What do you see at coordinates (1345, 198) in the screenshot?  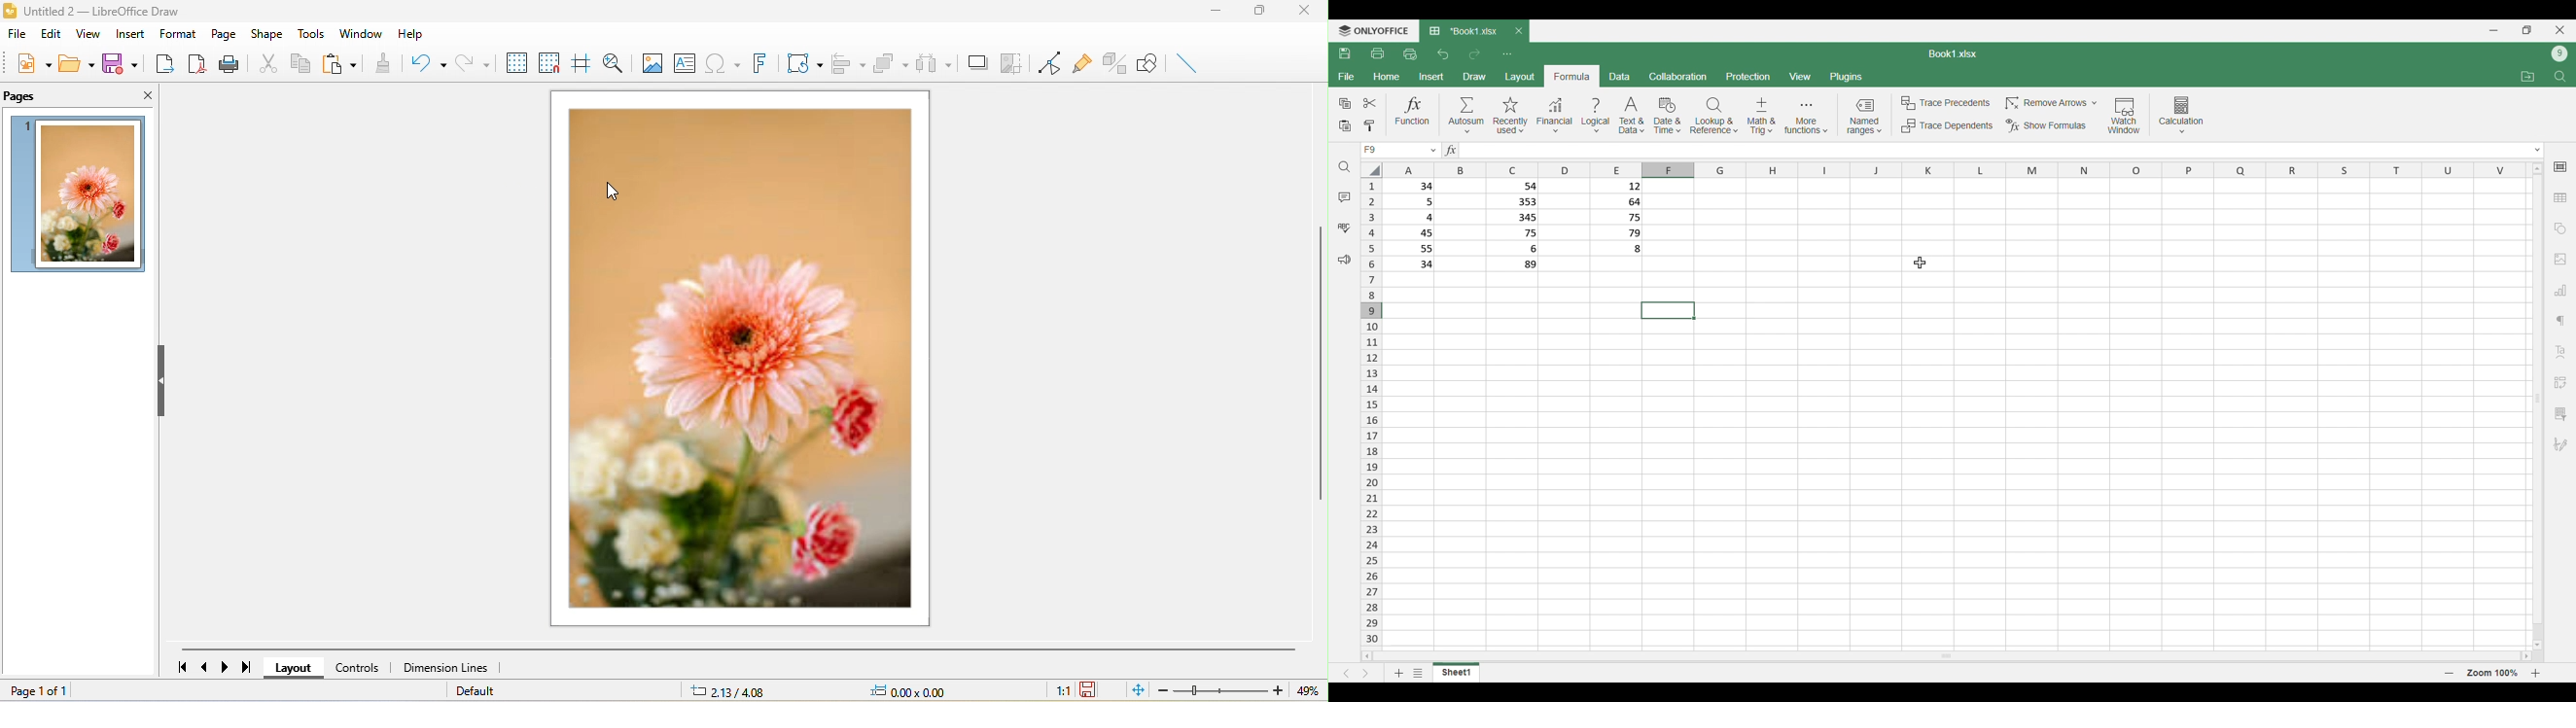 I see `Comments` at bounding box center [1345, 198].